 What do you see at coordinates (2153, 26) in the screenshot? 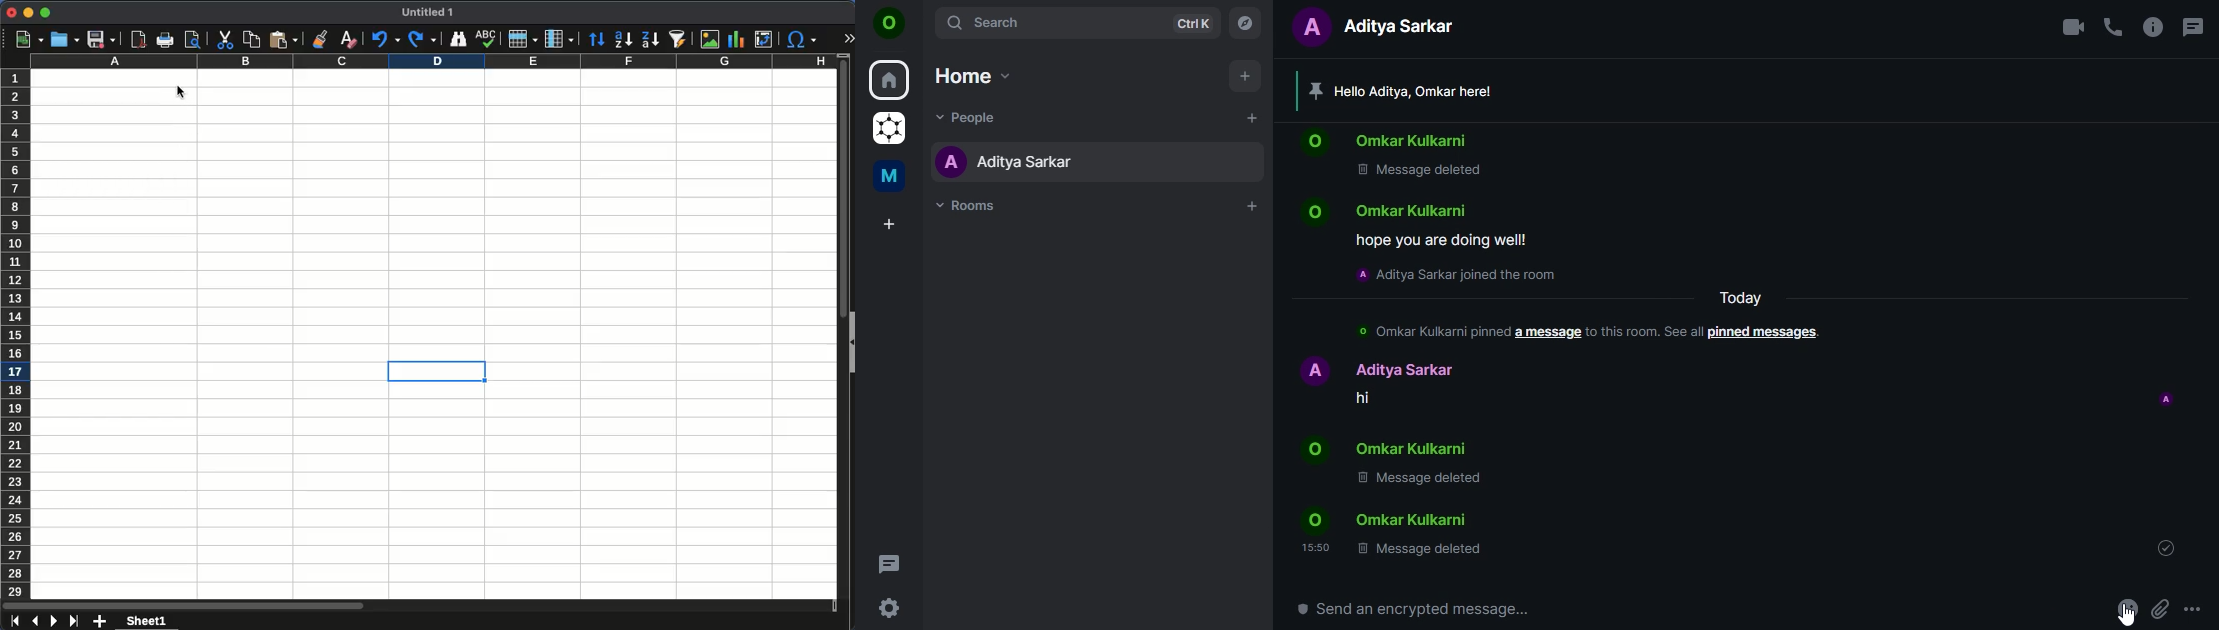
I see `room info` at bounding box center [2153, 26].